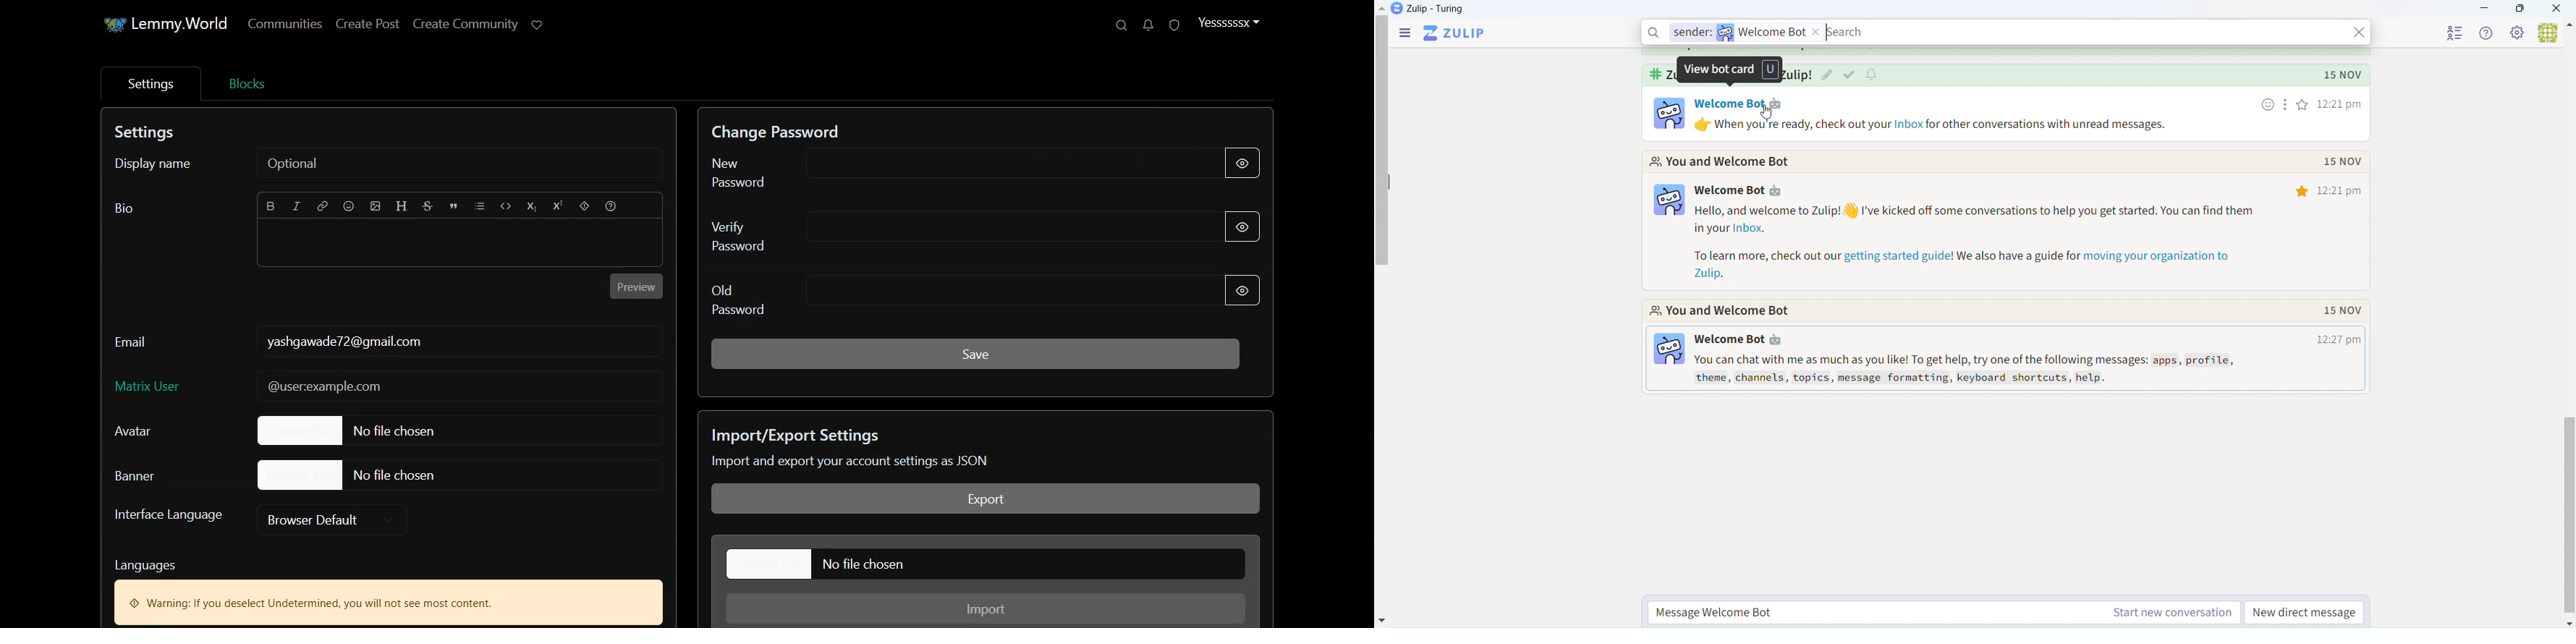  Describe the element at coordinates (152, 132) in the screenshot. I see `Text` at that location.